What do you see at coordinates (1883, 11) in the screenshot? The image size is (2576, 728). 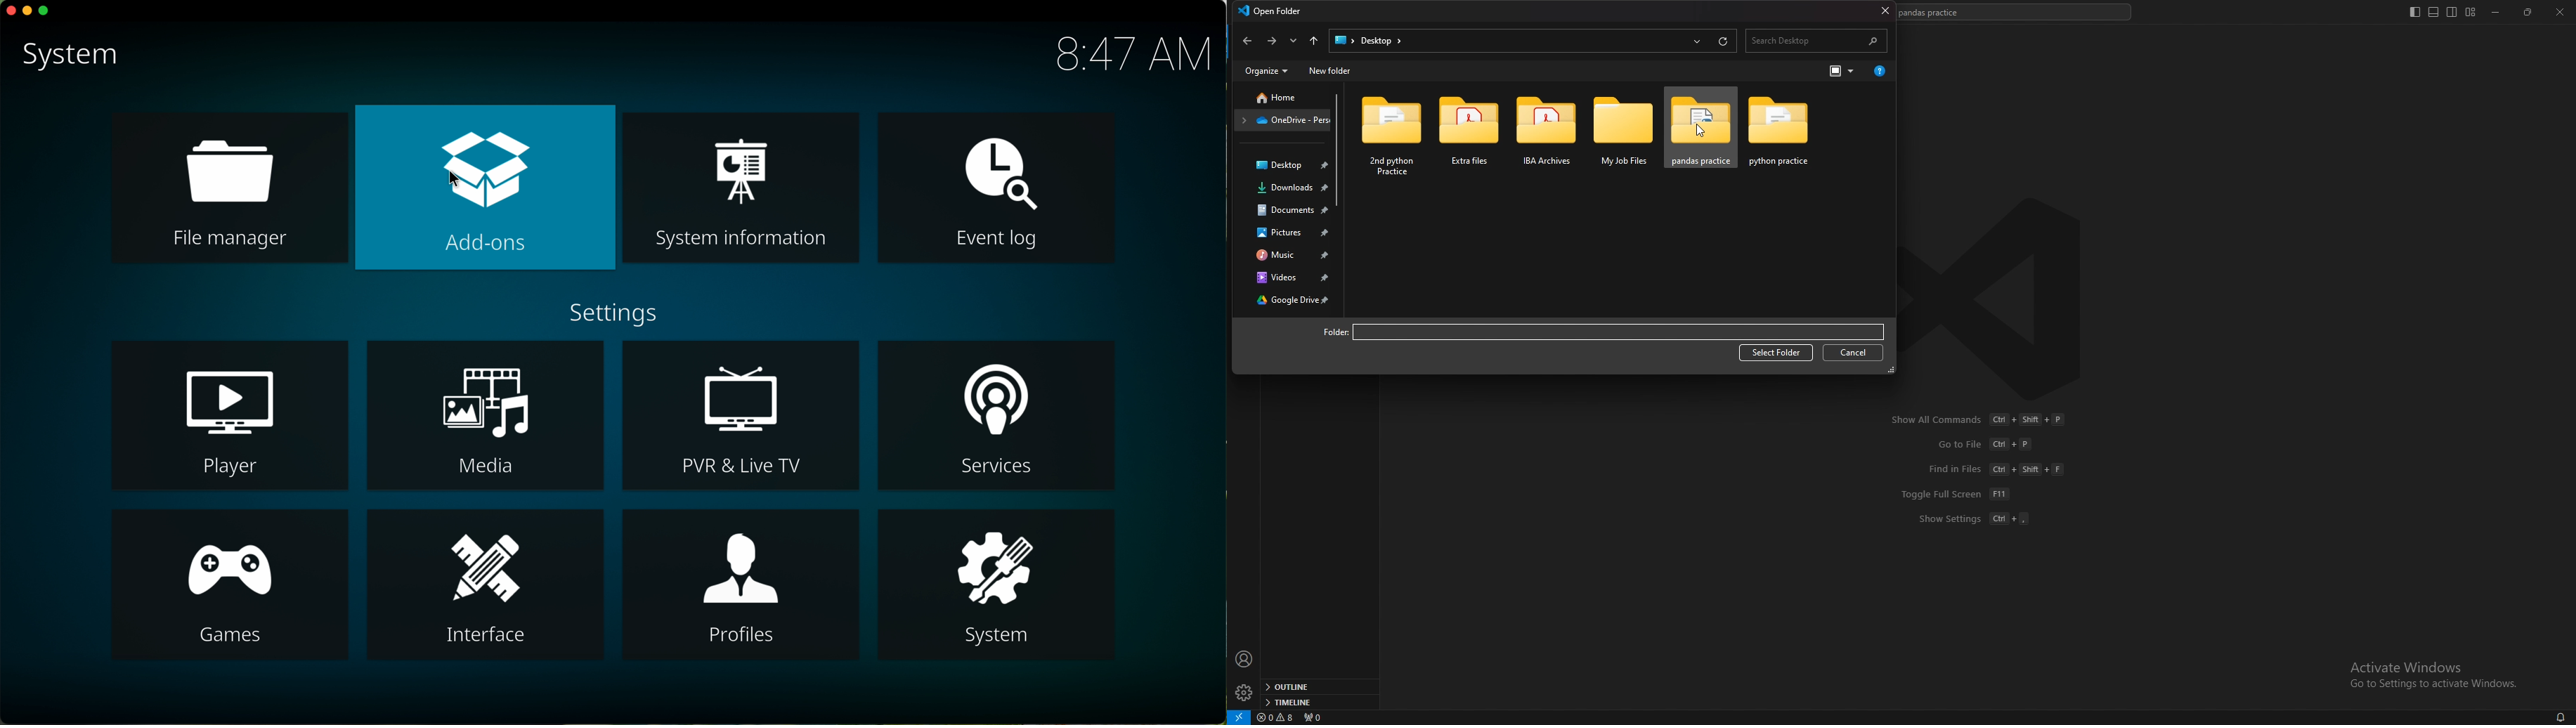 I see `close` at bounding box center [1883, 11].